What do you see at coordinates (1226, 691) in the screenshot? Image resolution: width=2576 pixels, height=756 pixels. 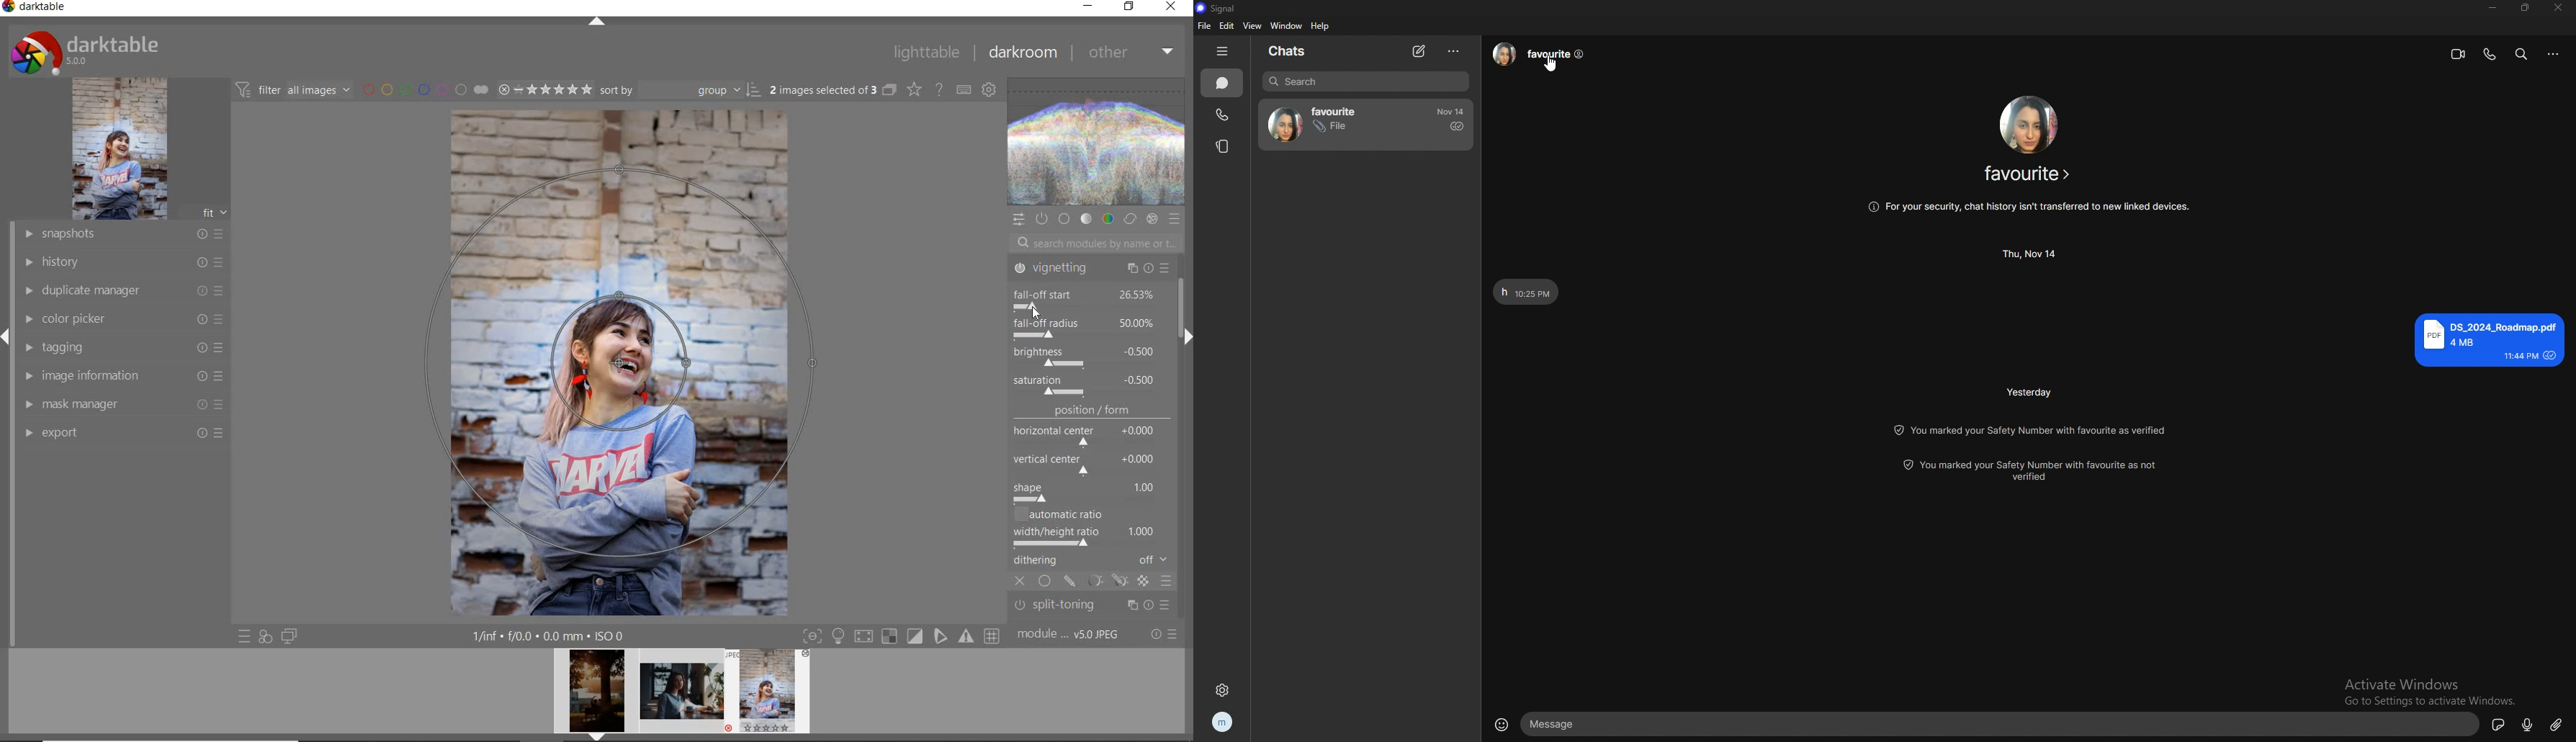 I see `settings` at bounding box center [1226, 691].